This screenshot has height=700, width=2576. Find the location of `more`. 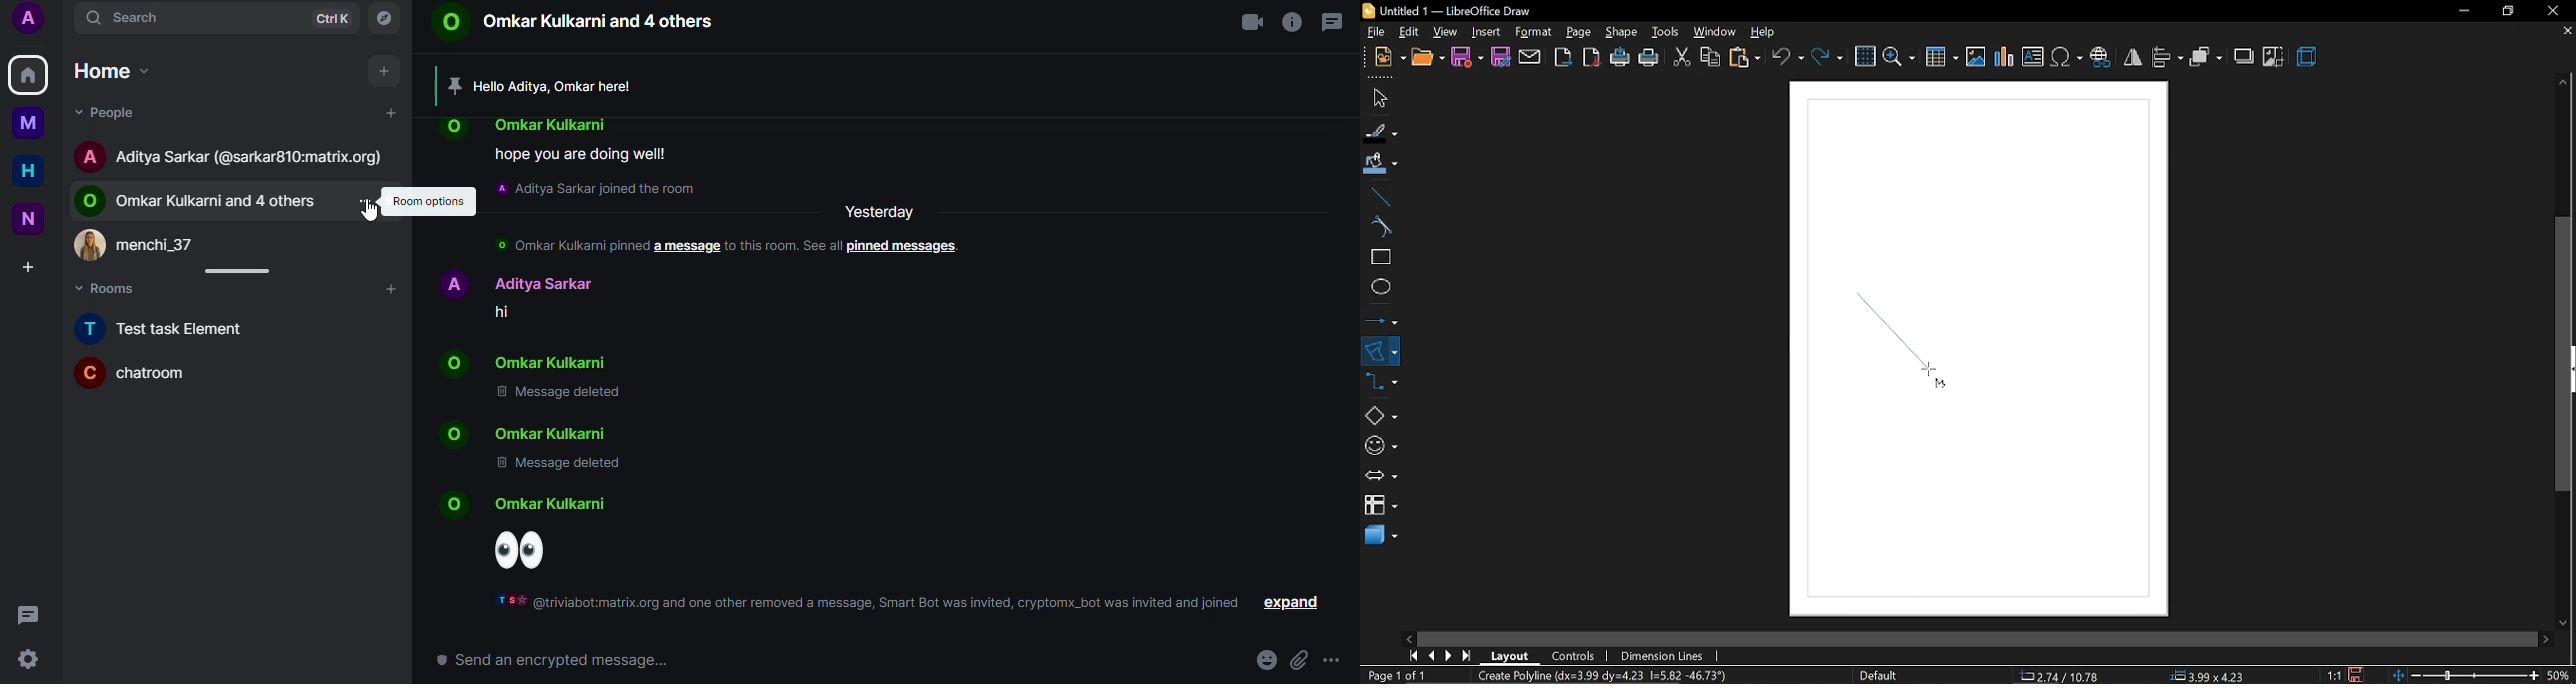

more is located at coordinates (1331, 661).